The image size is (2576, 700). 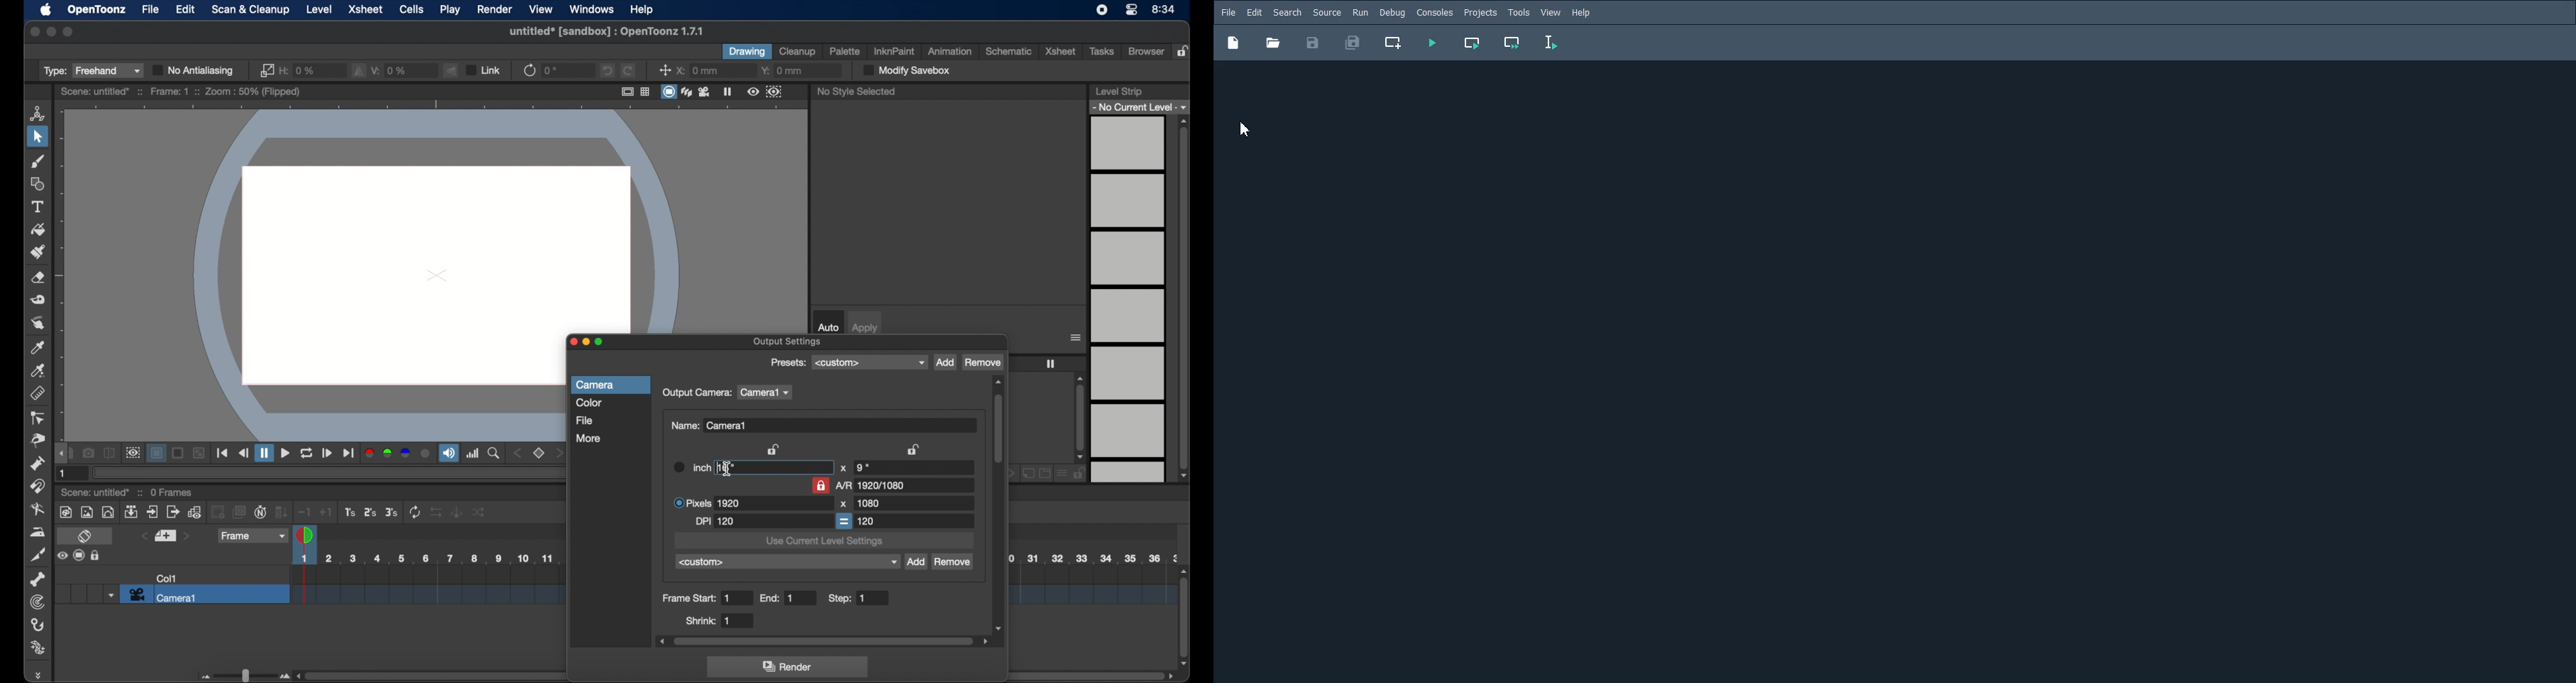 I want to click on 9, so click(x=862, y=467).